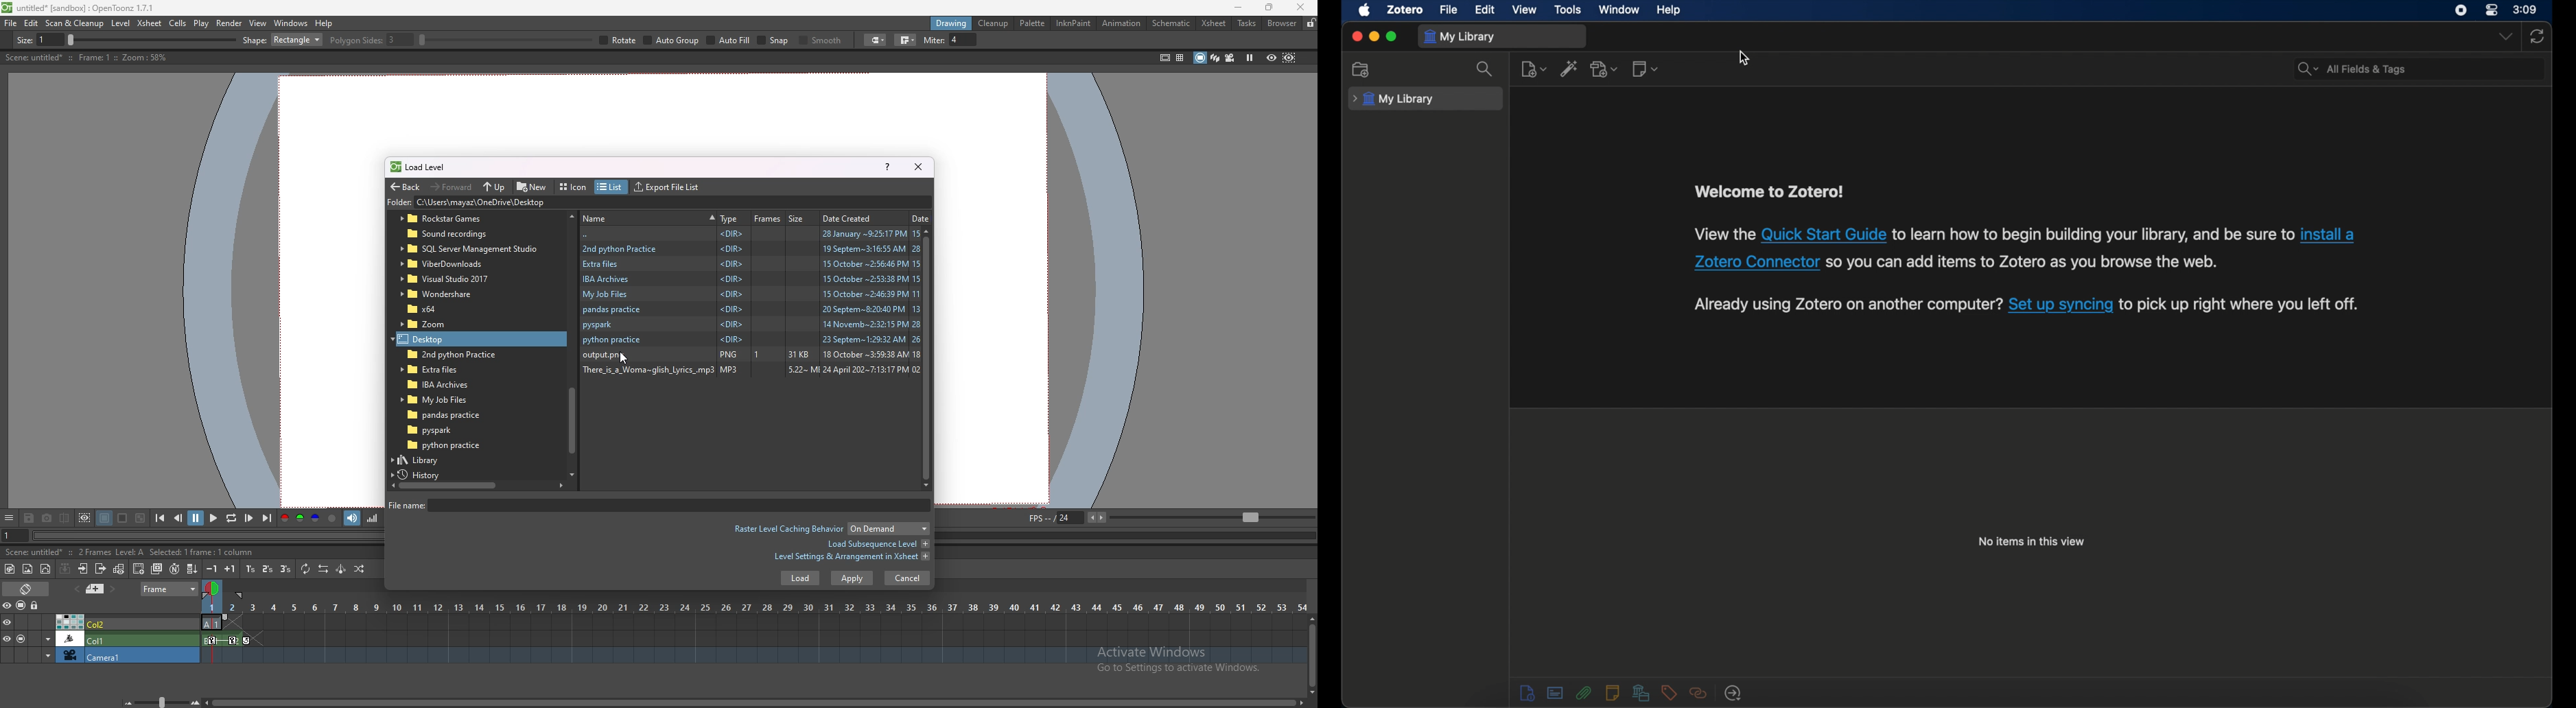 This screenshot has height=728, width=2576. I want to click on screen recorder icon, so click(2461, 10).